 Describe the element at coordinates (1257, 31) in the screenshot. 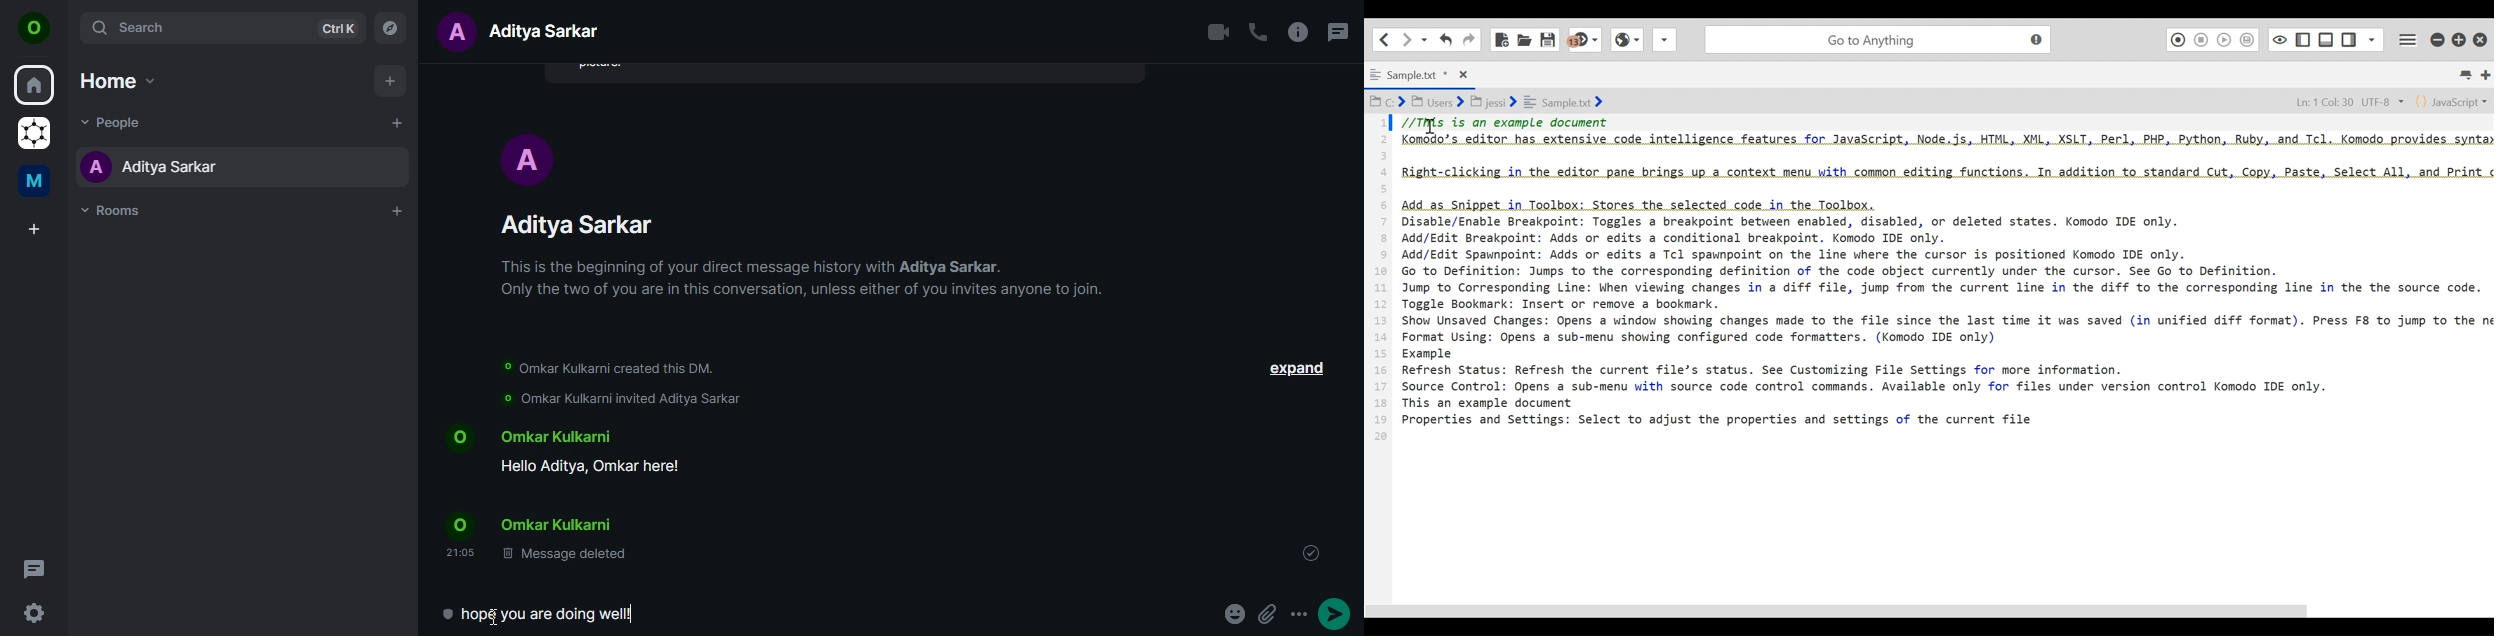

I see `voice call` at that location.